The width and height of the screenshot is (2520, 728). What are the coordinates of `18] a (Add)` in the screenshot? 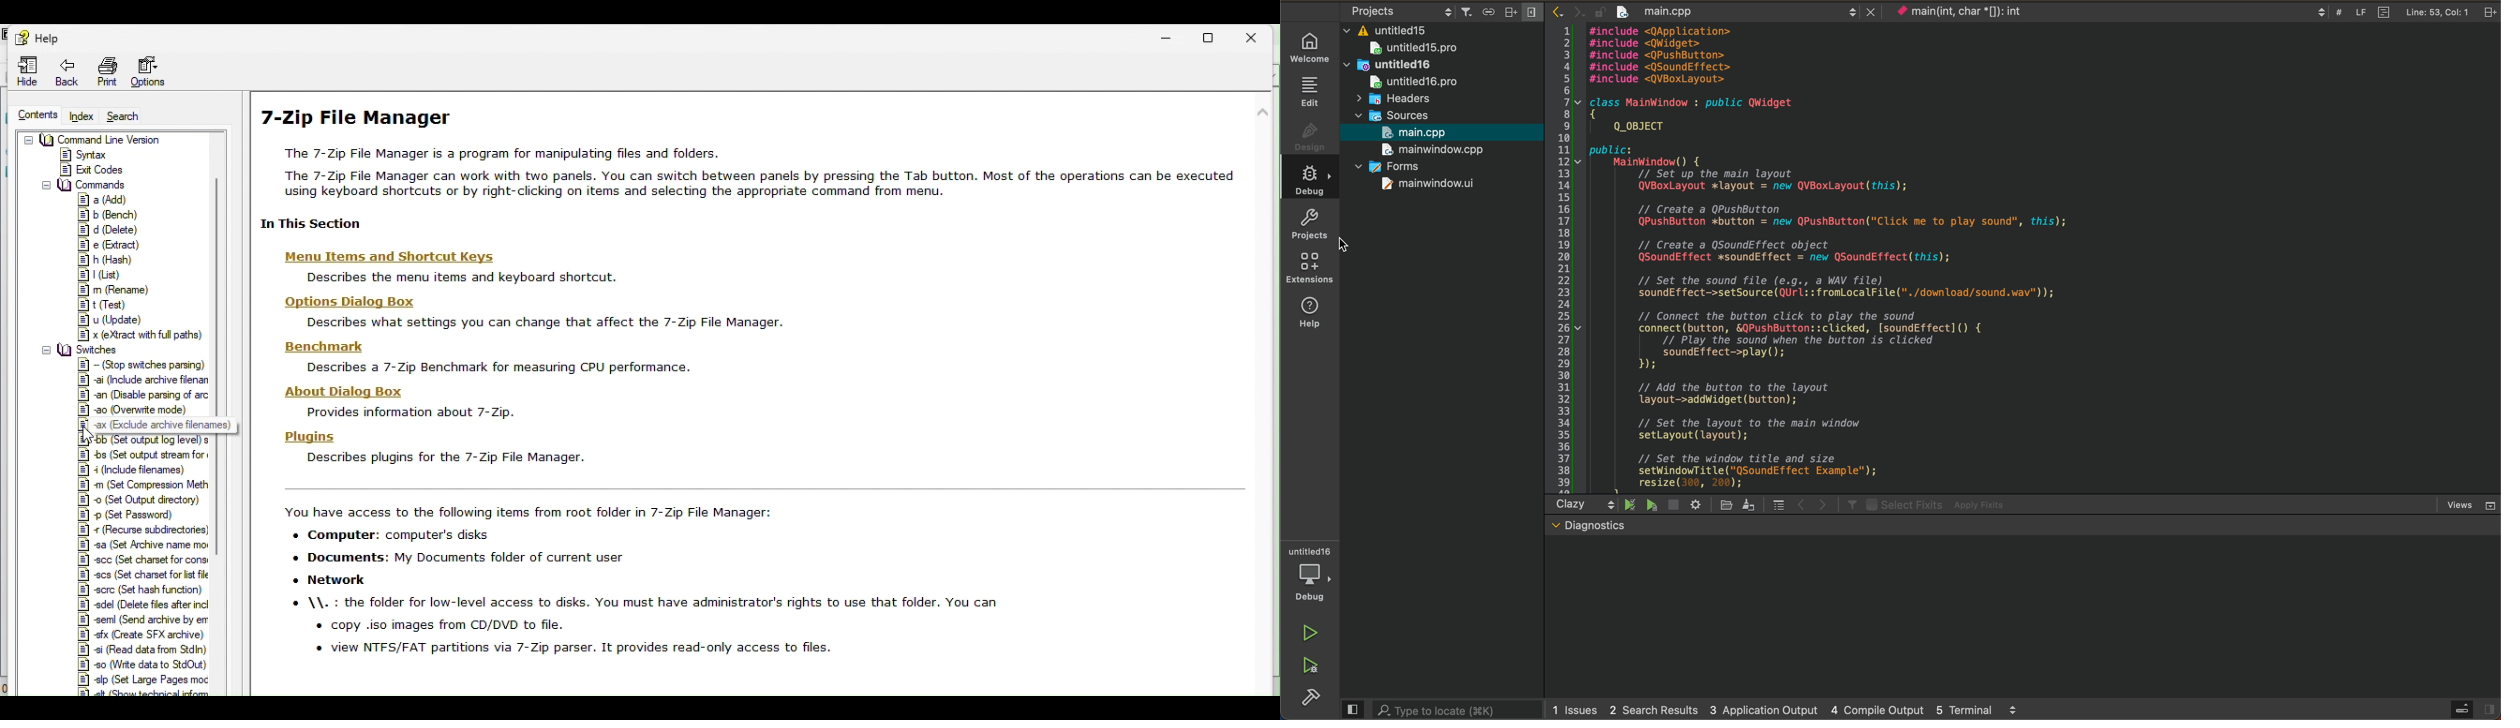 It's located at (105, 199).